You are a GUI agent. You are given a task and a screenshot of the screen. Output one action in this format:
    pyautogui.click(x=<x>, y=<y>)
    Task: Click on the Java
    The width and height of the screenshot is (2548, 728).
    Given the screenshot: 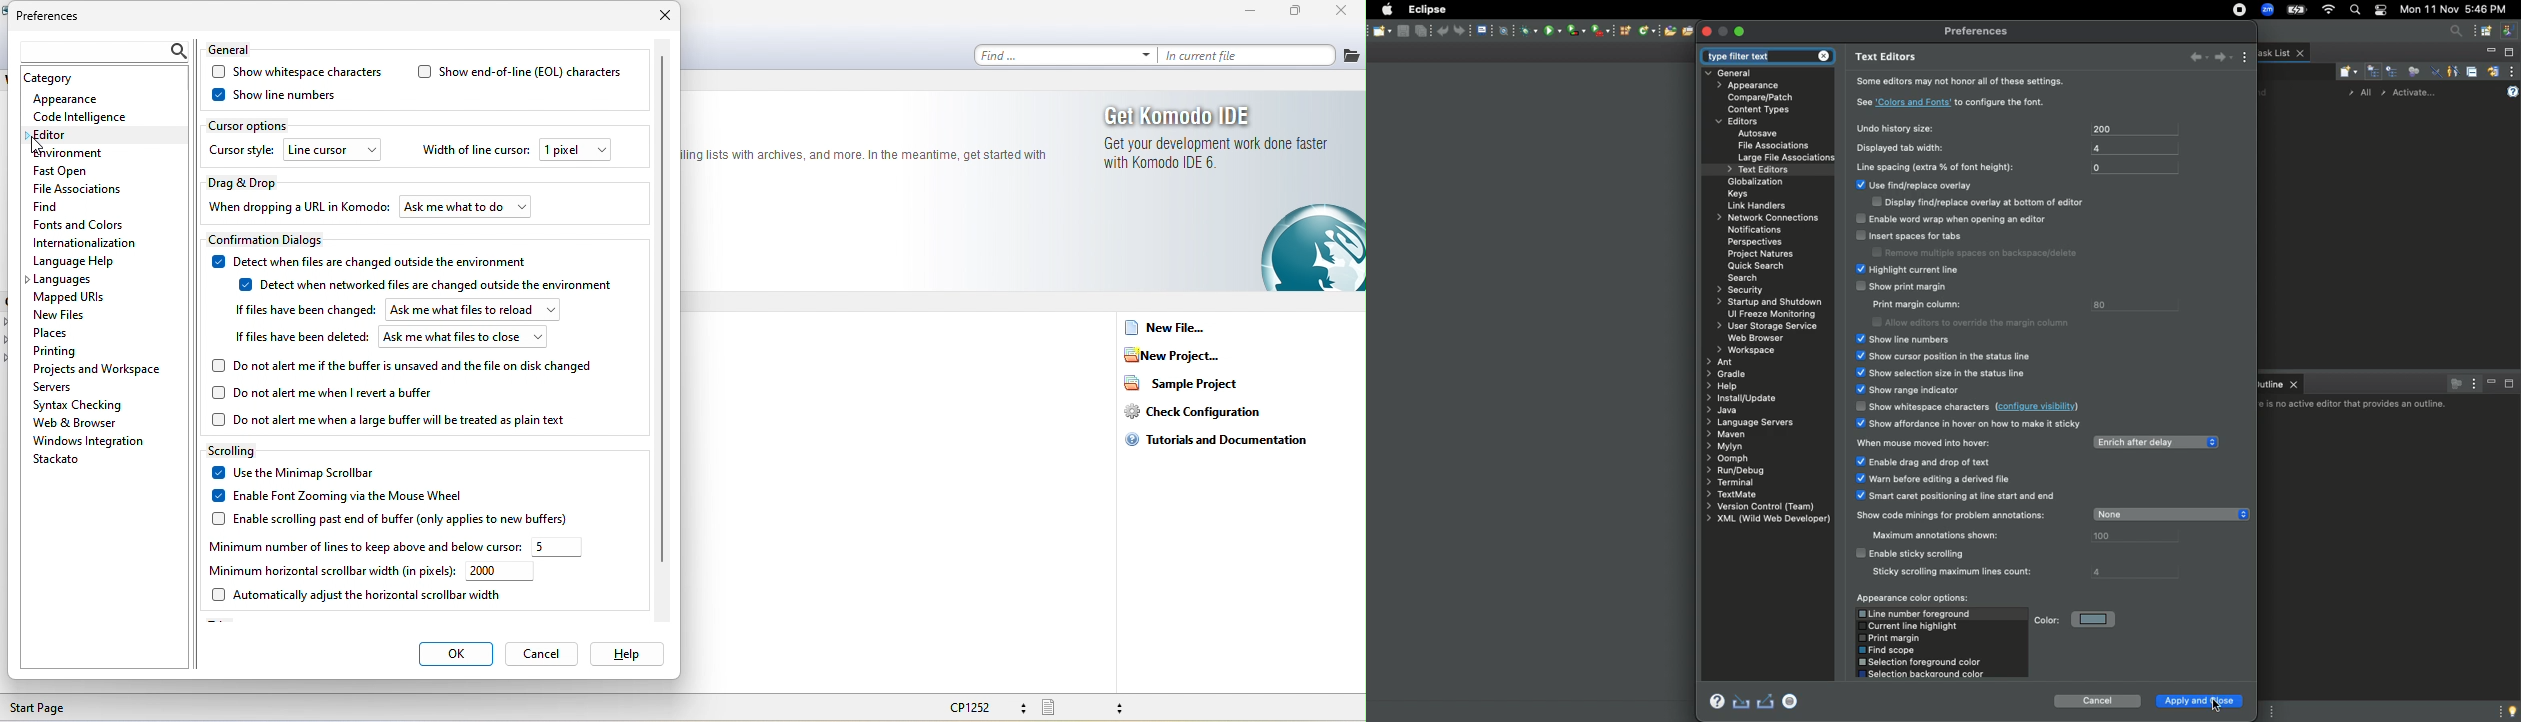 What is the action you would take?
    pyautogui.click(x=1722, y=410)
    